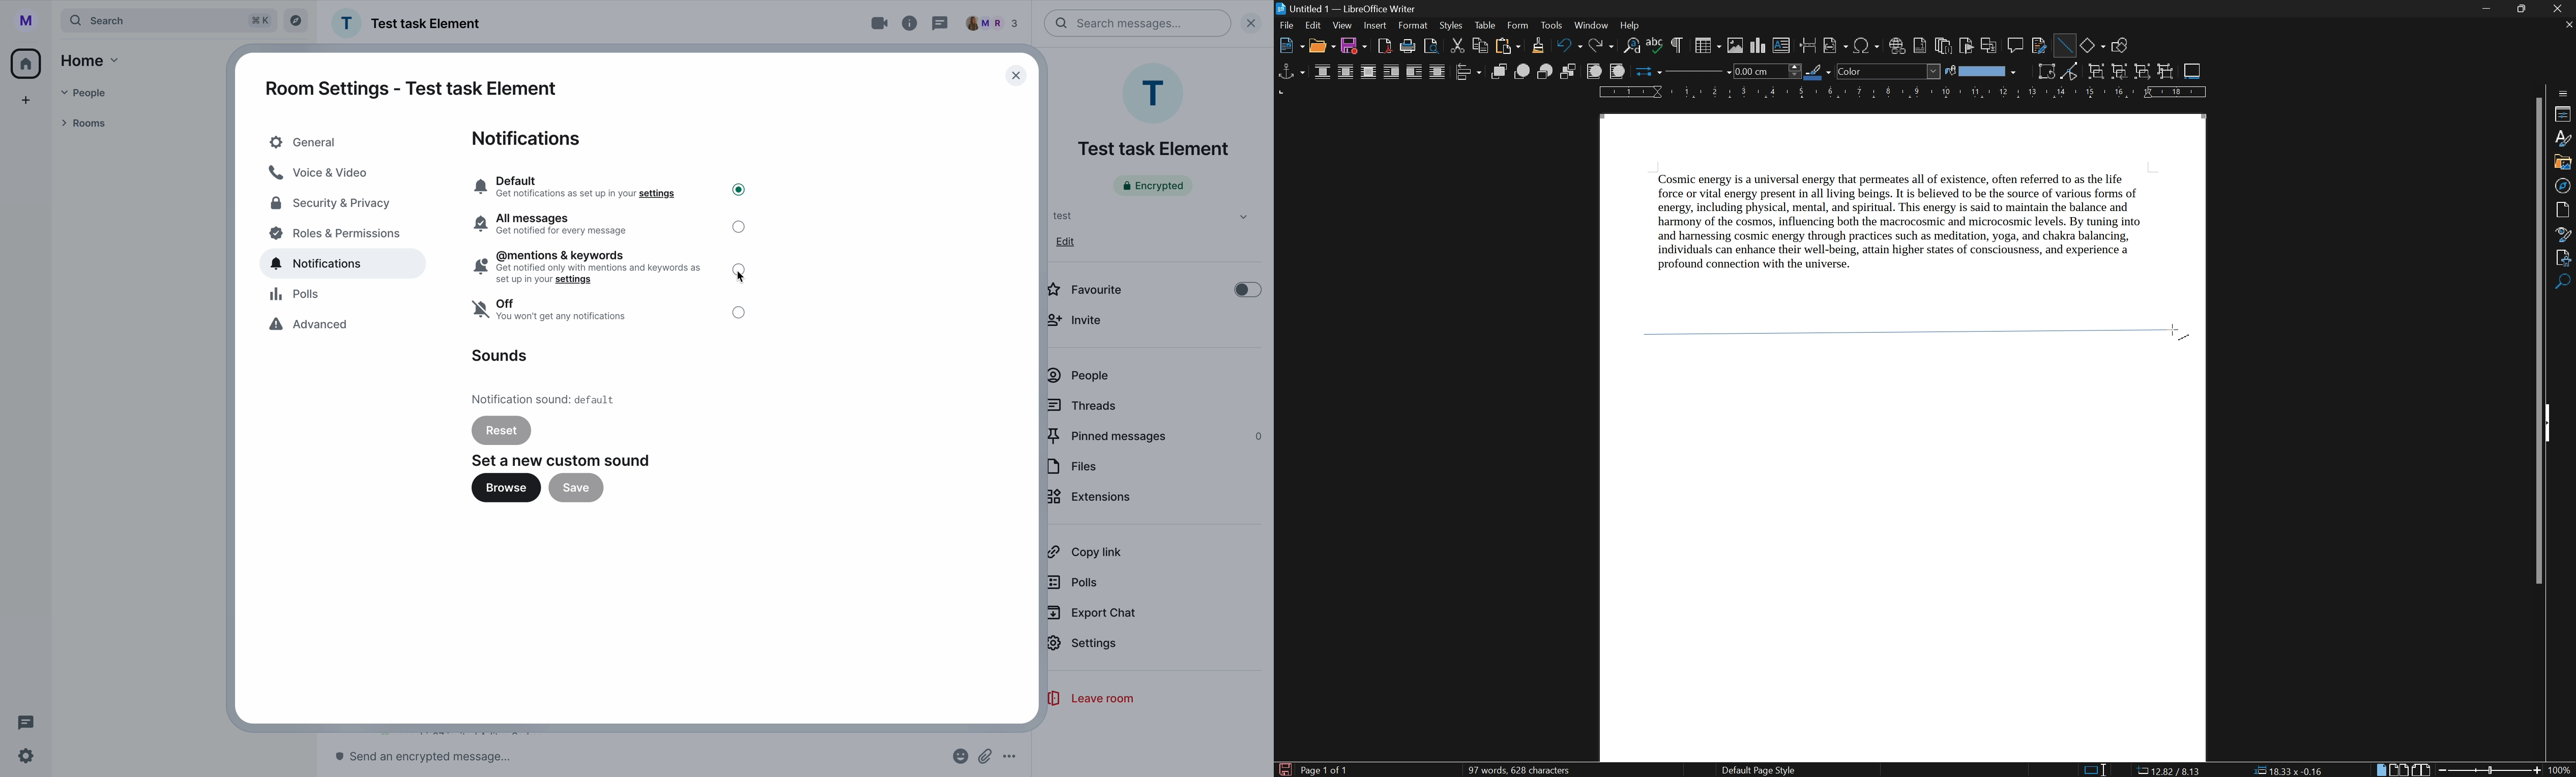 This screenshot has height=784, width=2576. I want to click on rooms tab, so click(88, 122).